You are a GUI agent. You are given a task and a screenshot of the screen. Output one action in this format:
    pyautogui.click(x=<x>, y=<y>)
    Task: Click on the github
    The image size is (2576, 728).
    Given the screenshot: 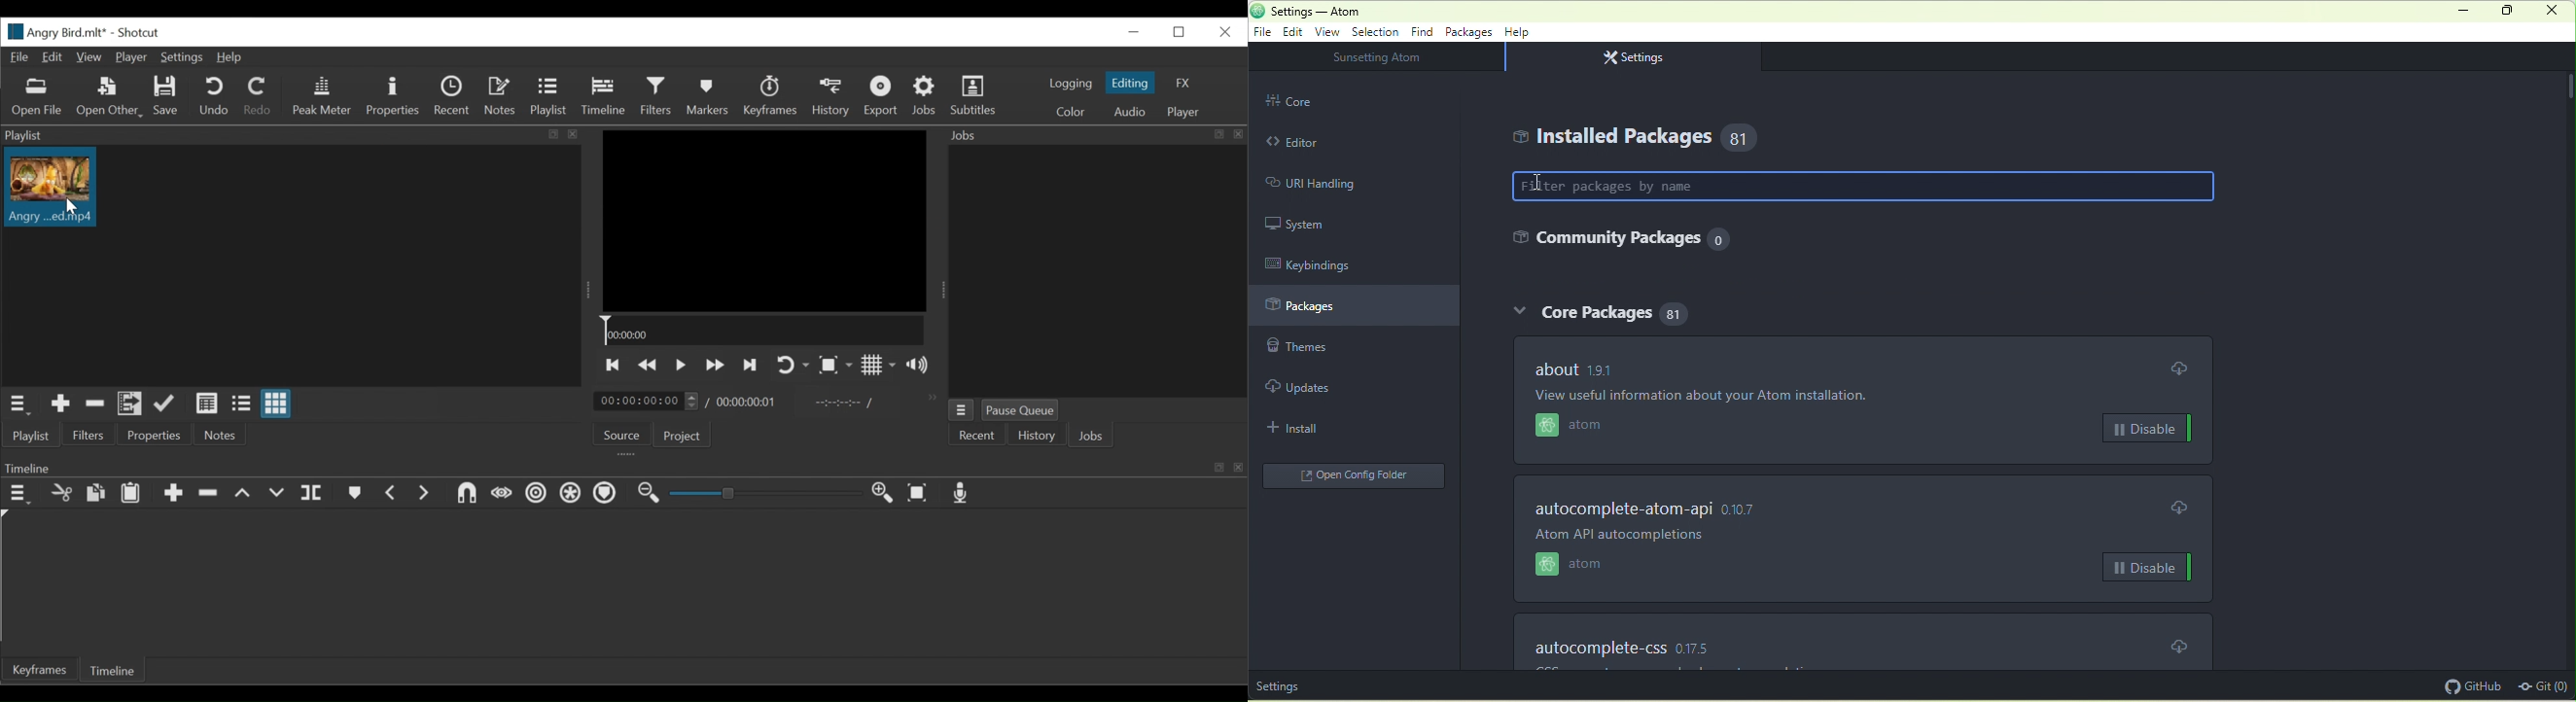 What is the action you would take?
    pyautogui.click(x=2468, y=685)
    